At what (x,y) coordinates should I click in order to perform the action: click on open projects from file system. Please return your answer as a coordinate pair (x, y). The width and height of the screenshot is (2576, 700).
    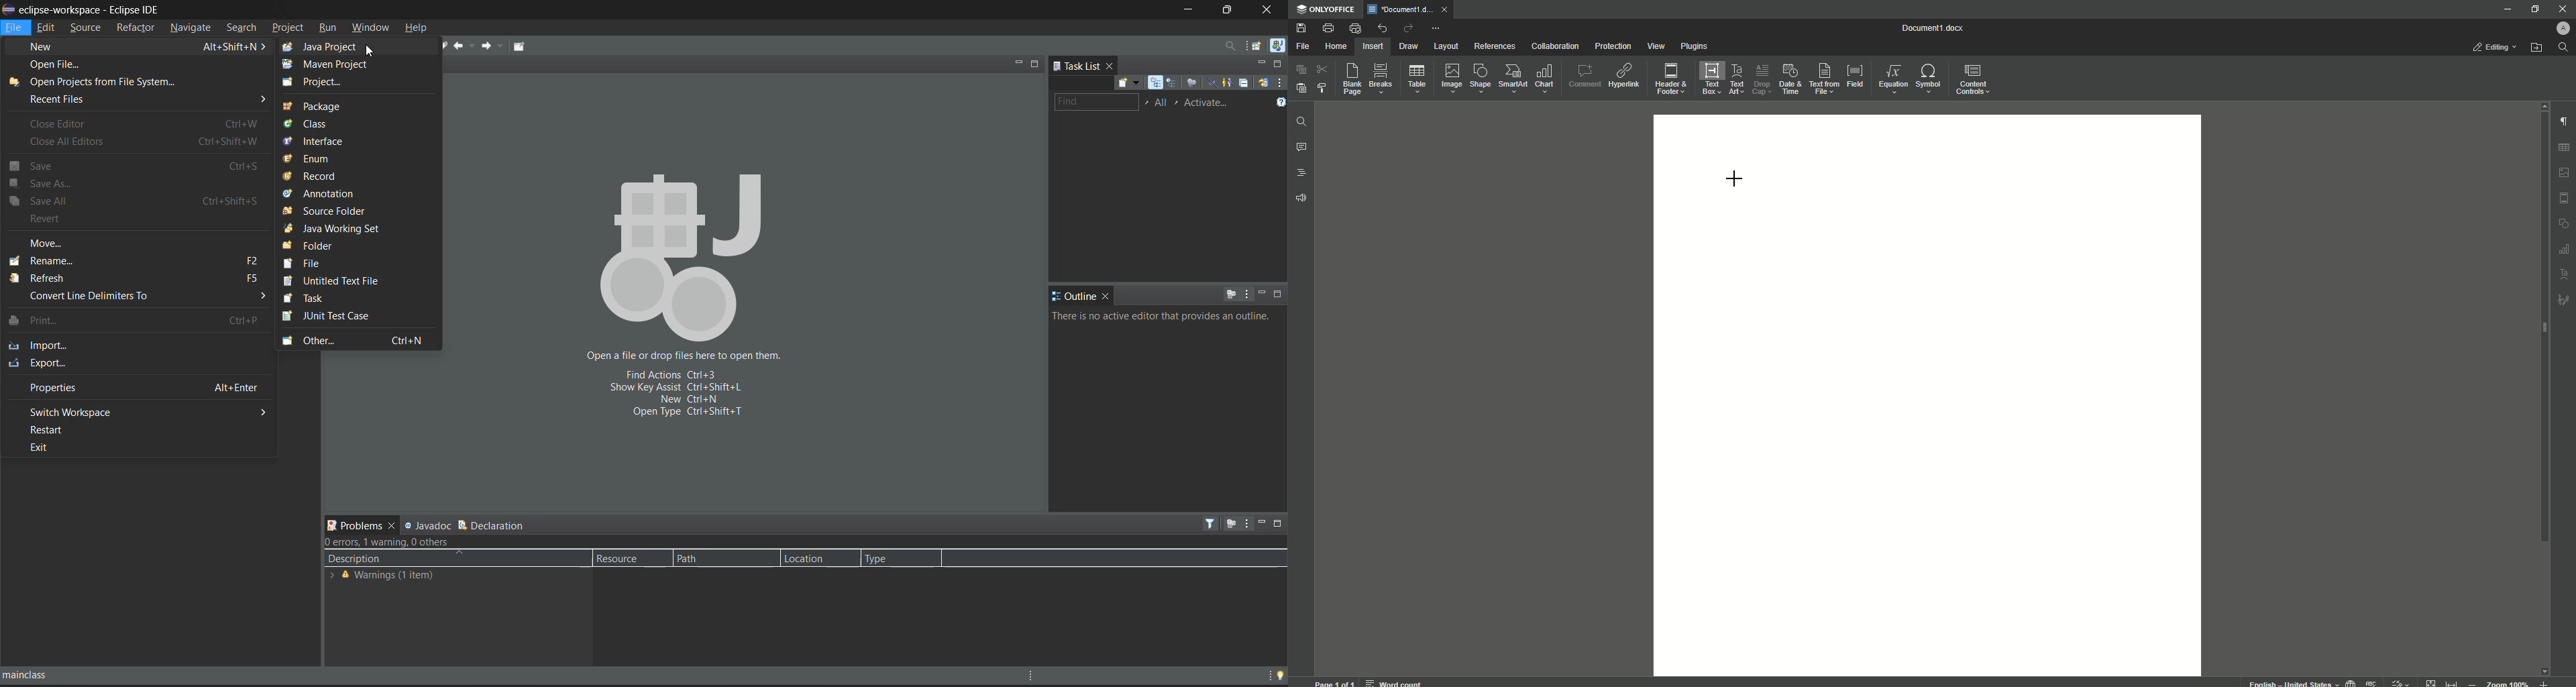
    Looking at the image, I should click on (127, 81).